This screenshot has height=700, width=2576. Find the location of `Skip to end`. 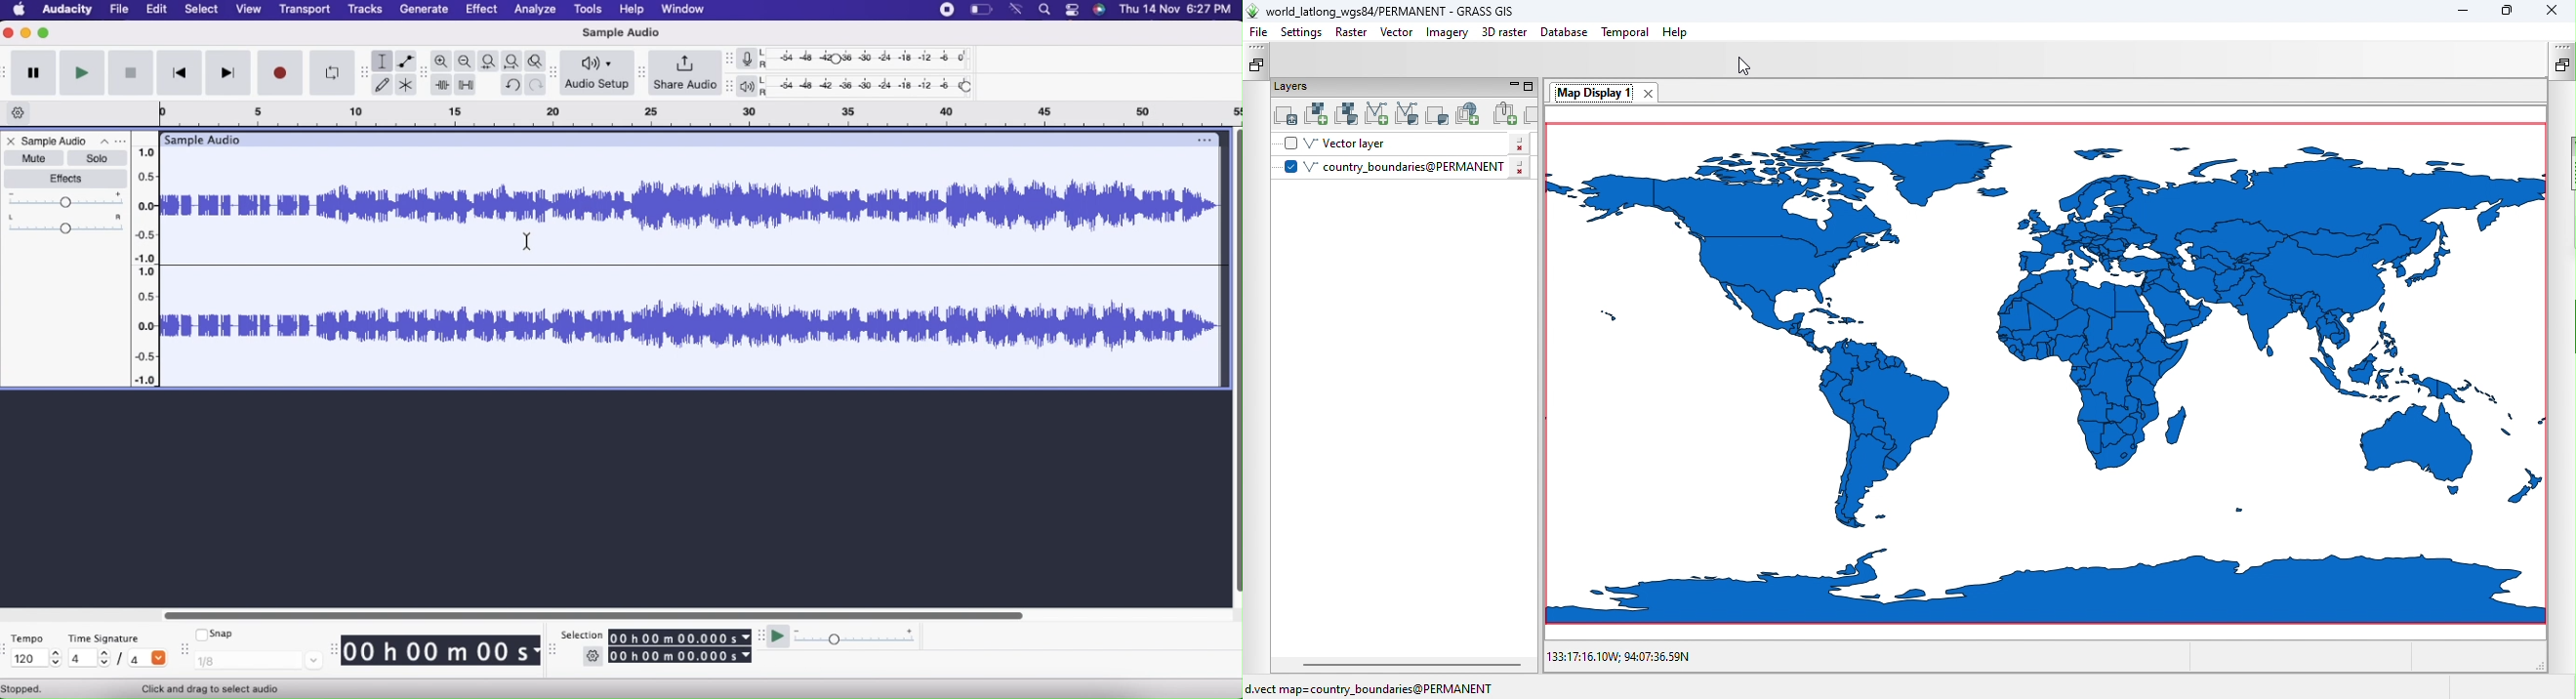

Skip to end is located at coordinates (229, 73).